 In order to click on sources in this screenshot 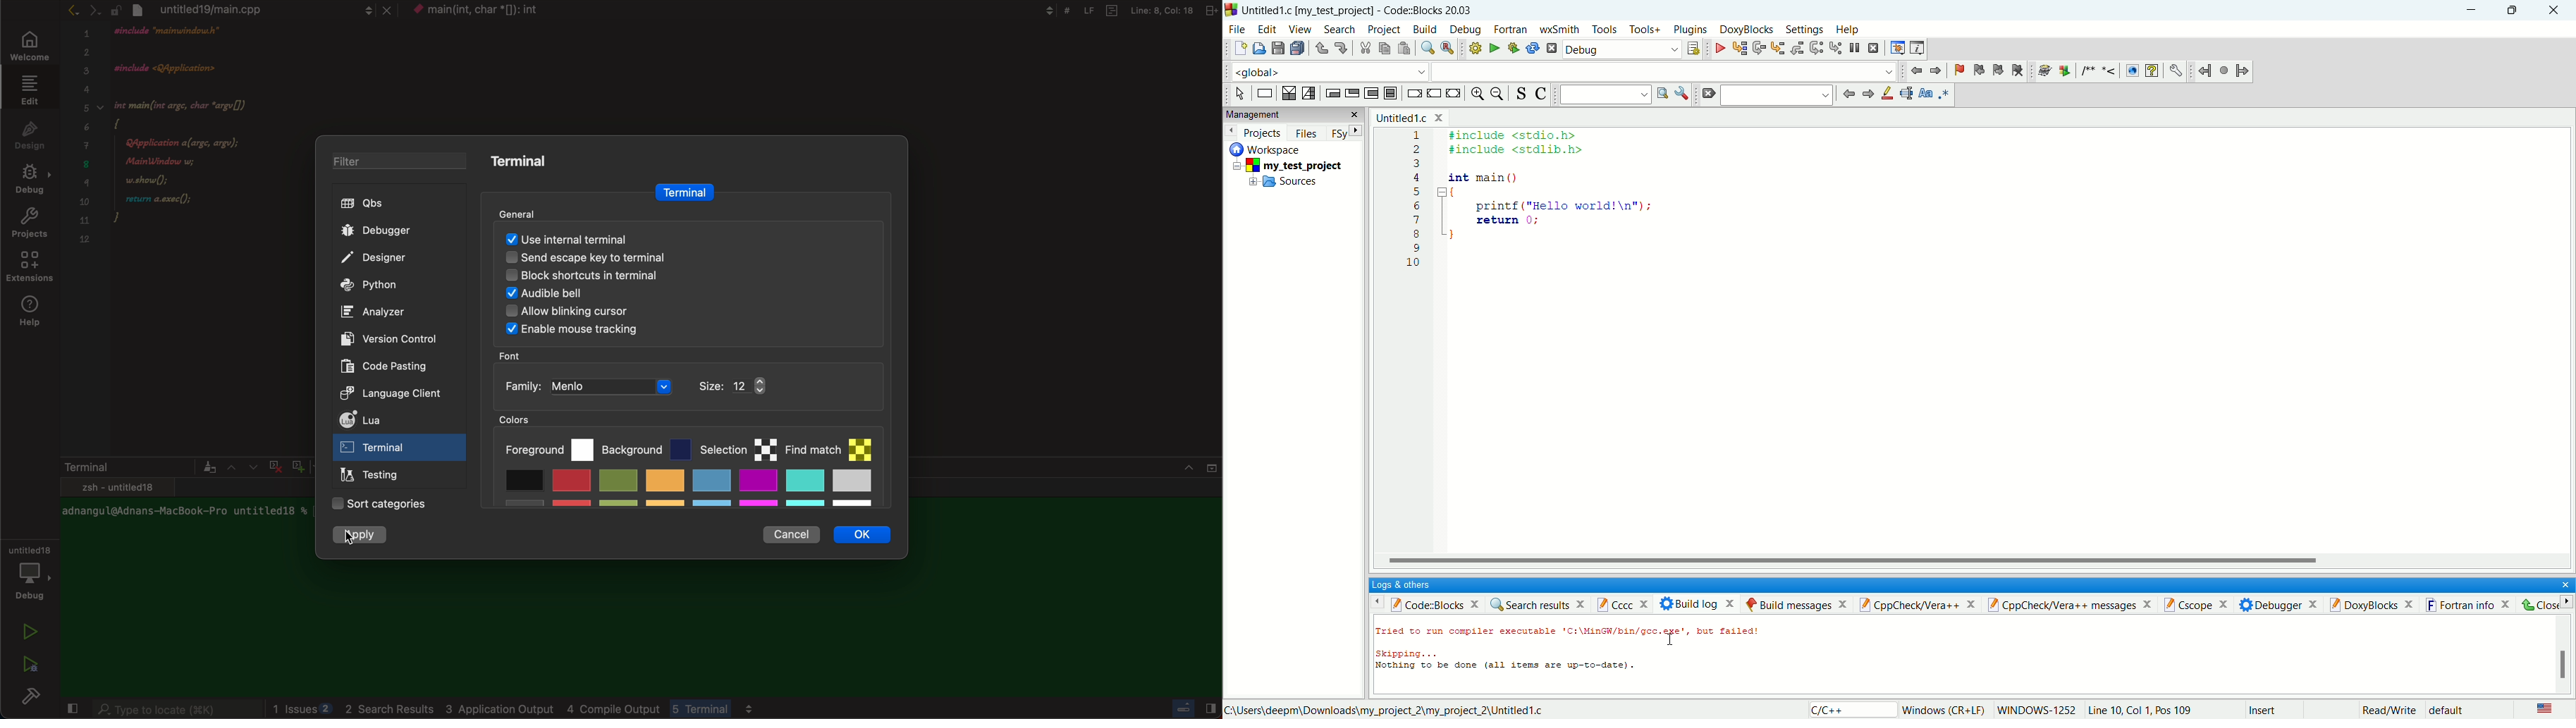, I will do `click(1284, 184)`.